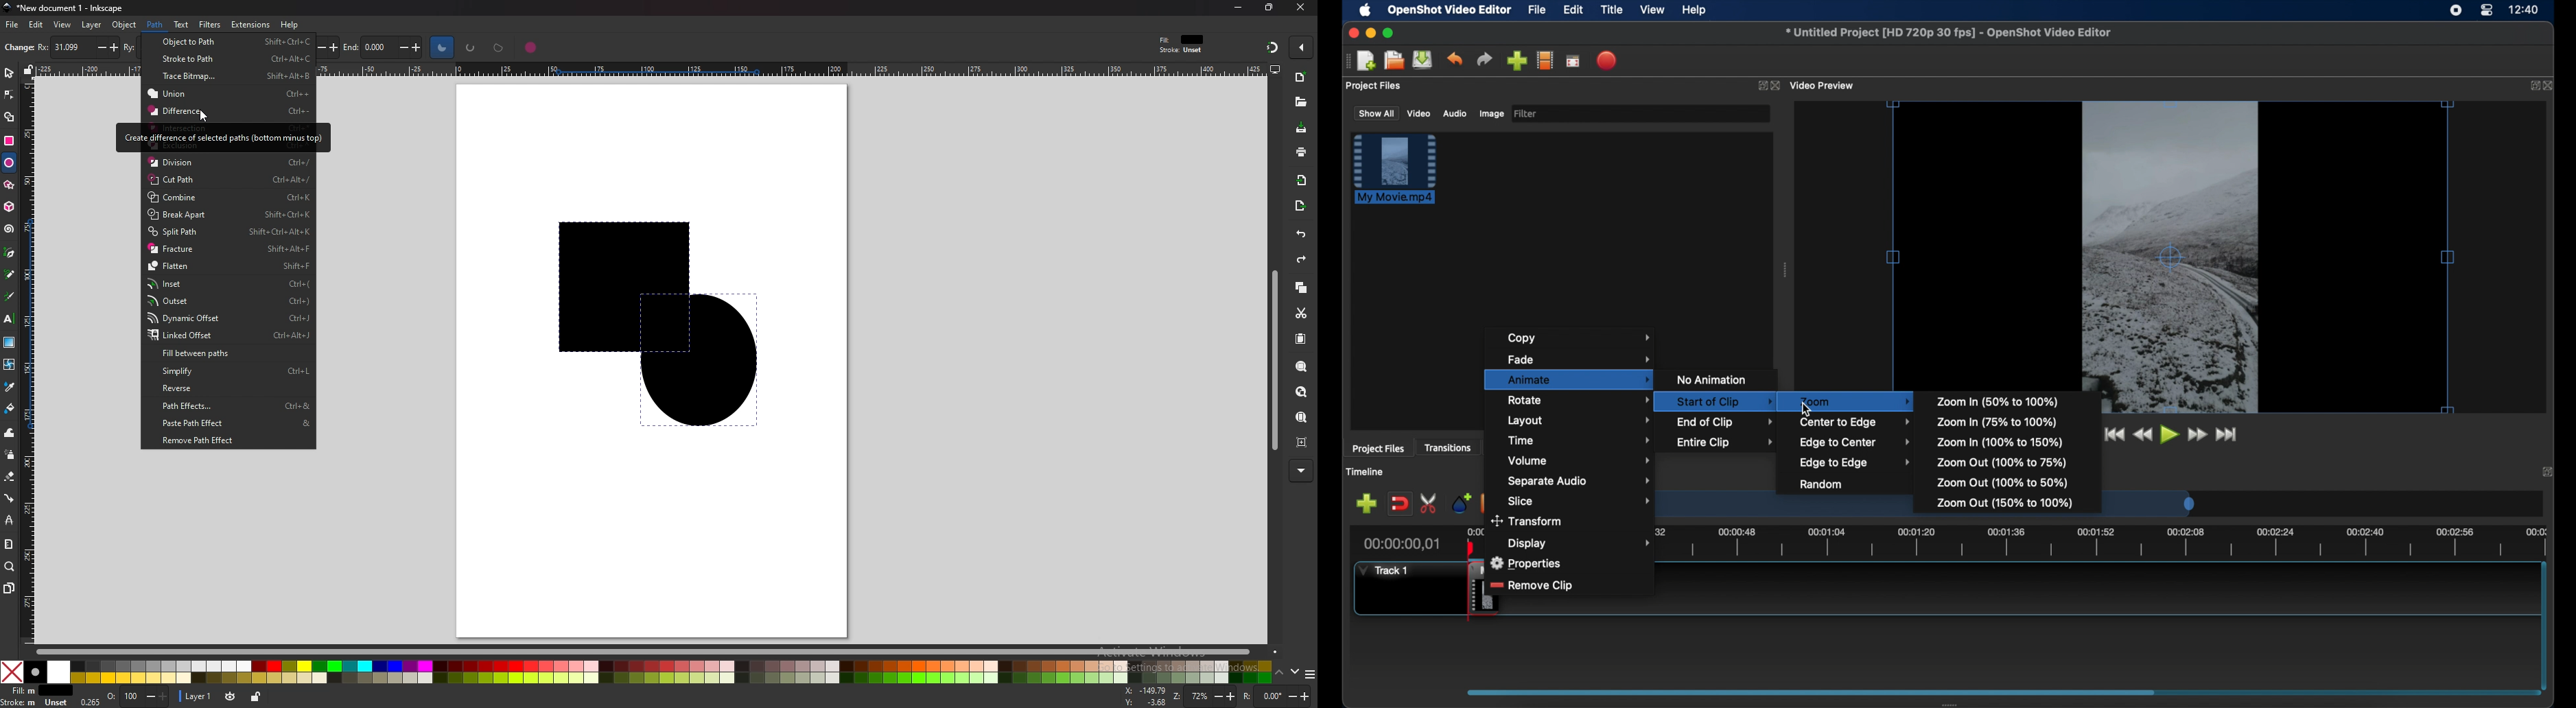 Image resolution: width=2576 pixels, height=728 pixels. I want to click on Reverse, so click(225, 389).